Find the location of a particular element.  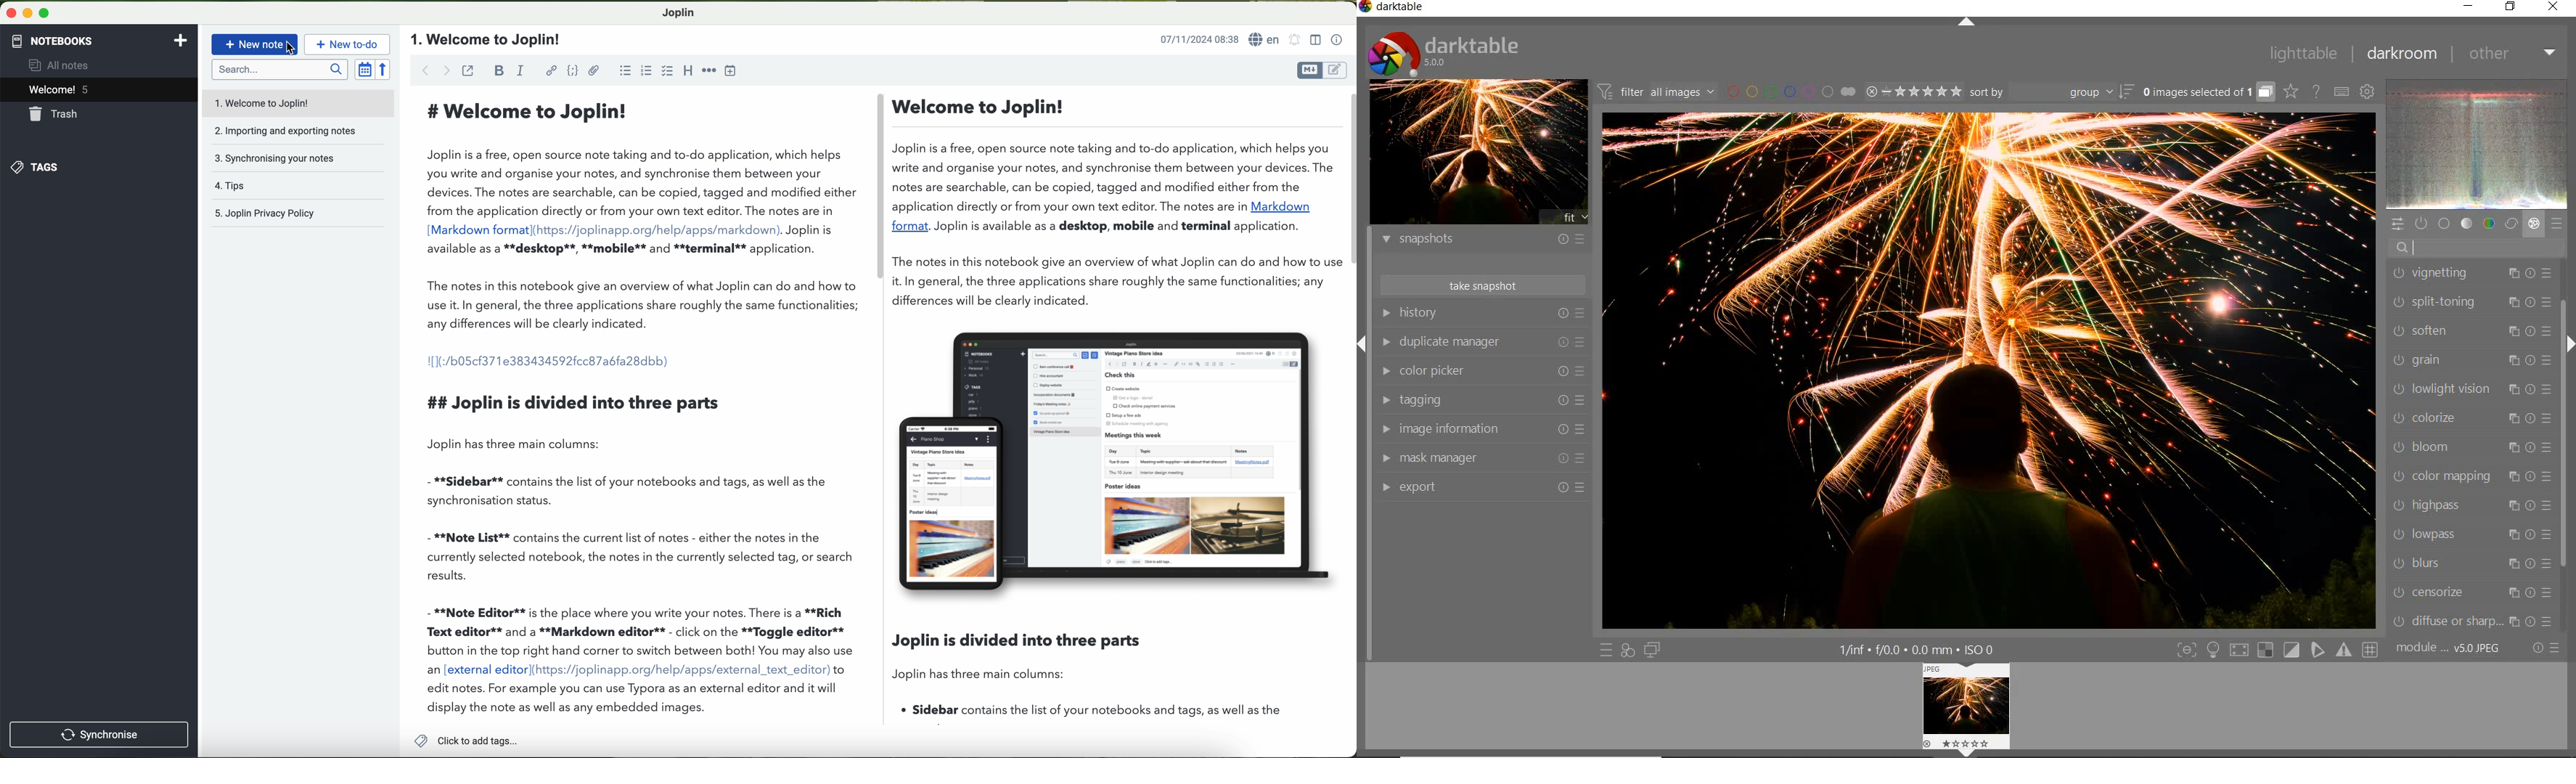

display a second darkroom image window is located at coordinates (1654, 651).